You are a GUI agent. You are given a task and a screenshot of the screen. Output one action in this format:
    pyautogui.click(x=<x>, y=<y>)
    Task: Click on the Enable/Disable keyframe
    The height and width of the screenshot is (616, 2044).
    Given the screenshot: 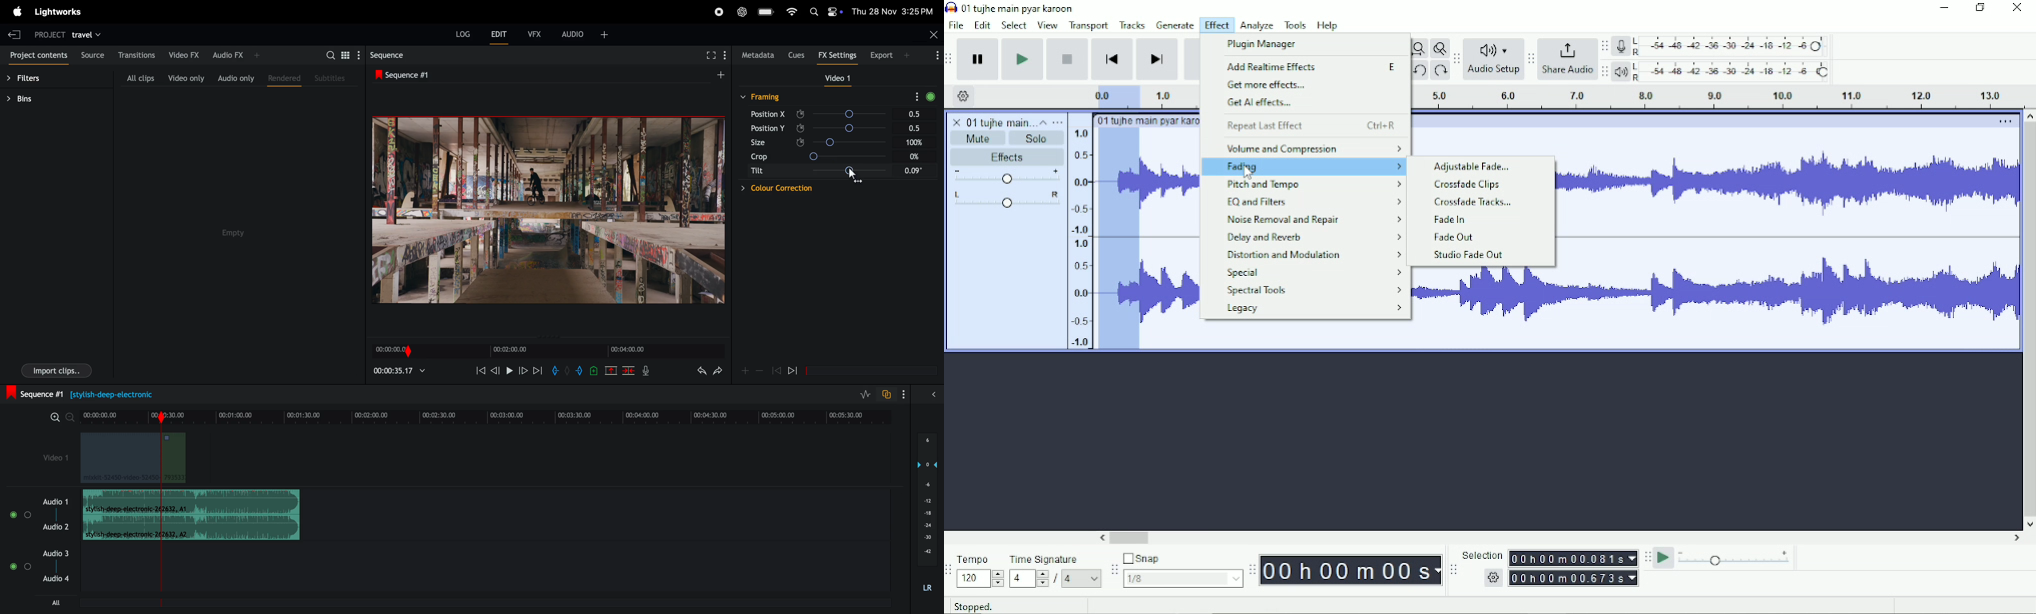 What is the action you would take?
    pyautogui.click(x=798, y=113)
    